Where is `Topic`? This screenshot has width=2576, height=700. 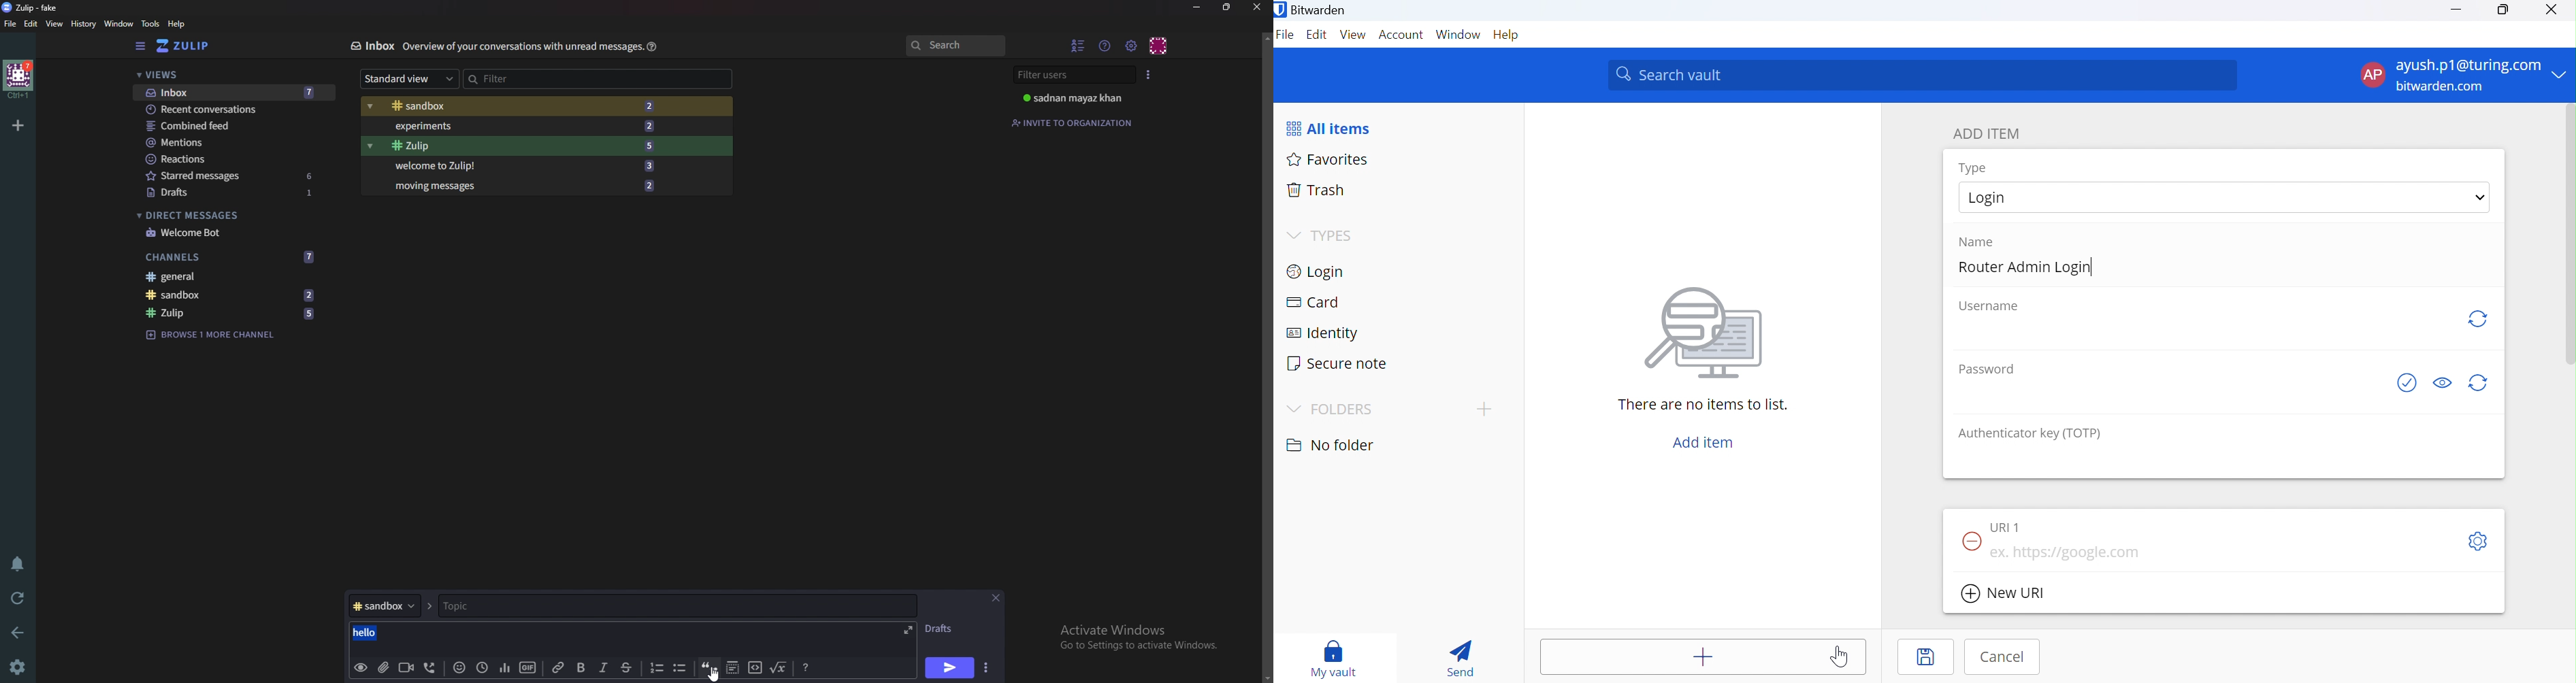 Topic is located at coordinates (505, 606).